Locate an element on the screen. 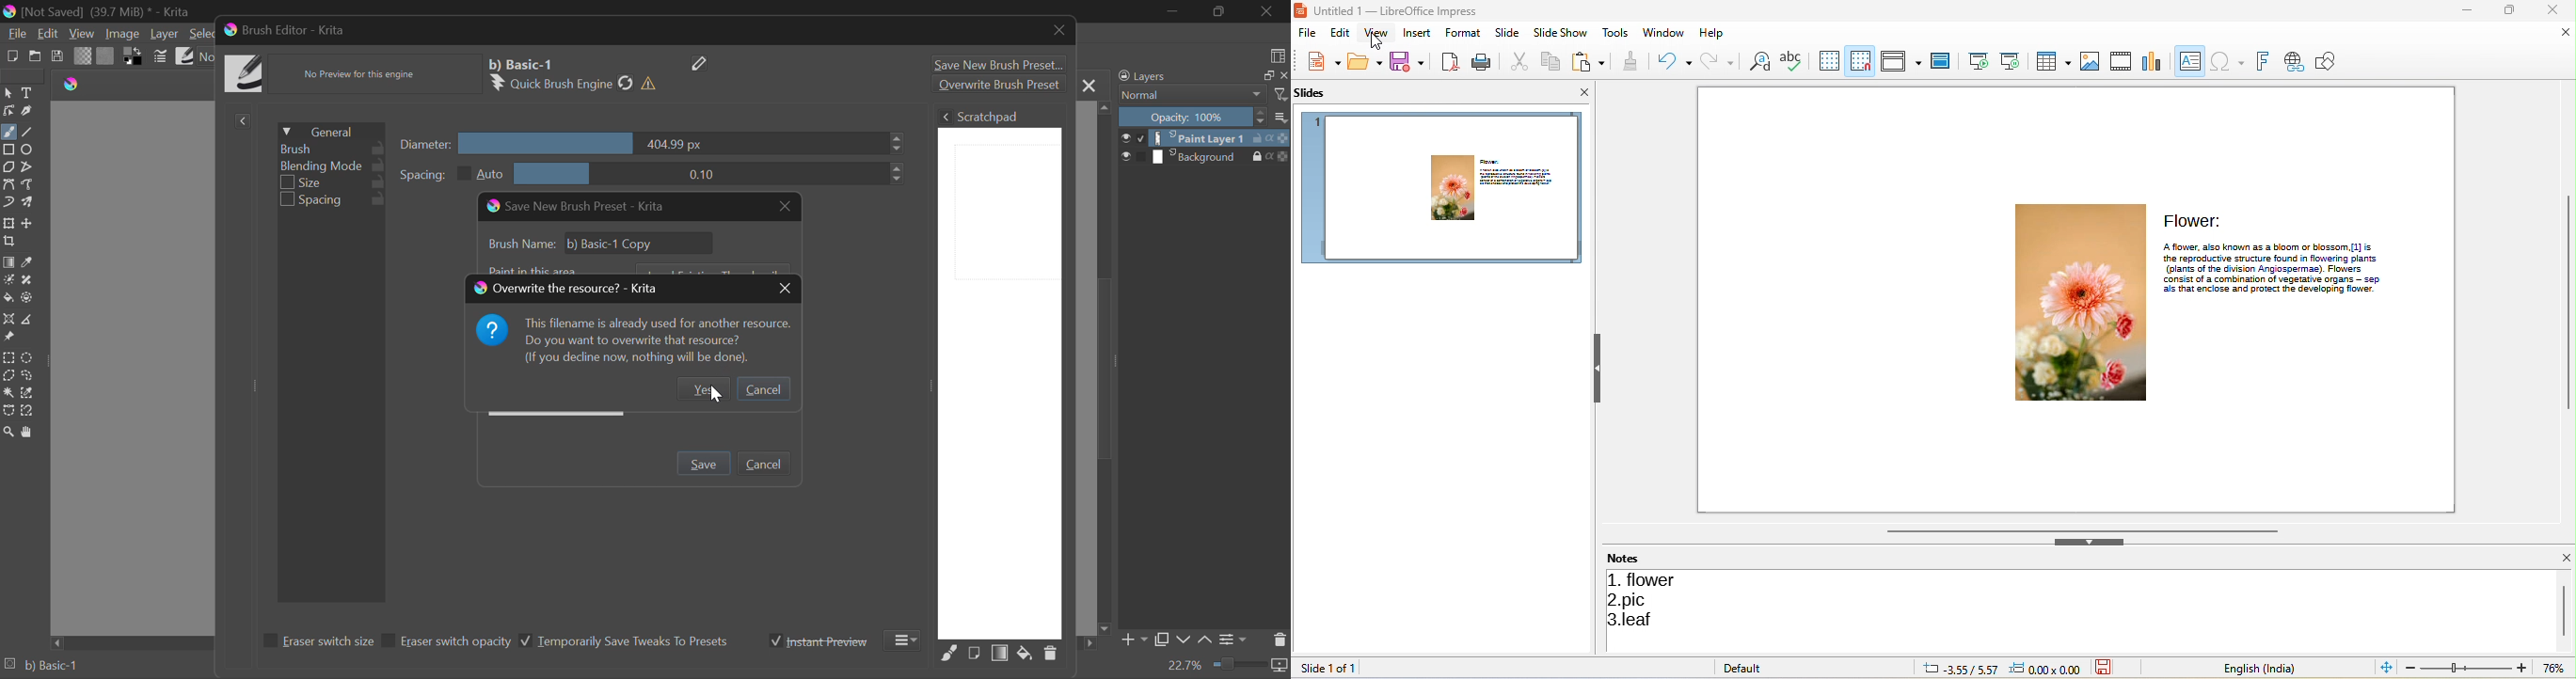 This screenshot has height=700, width=2576. Close is located at coordinates (784, 208).